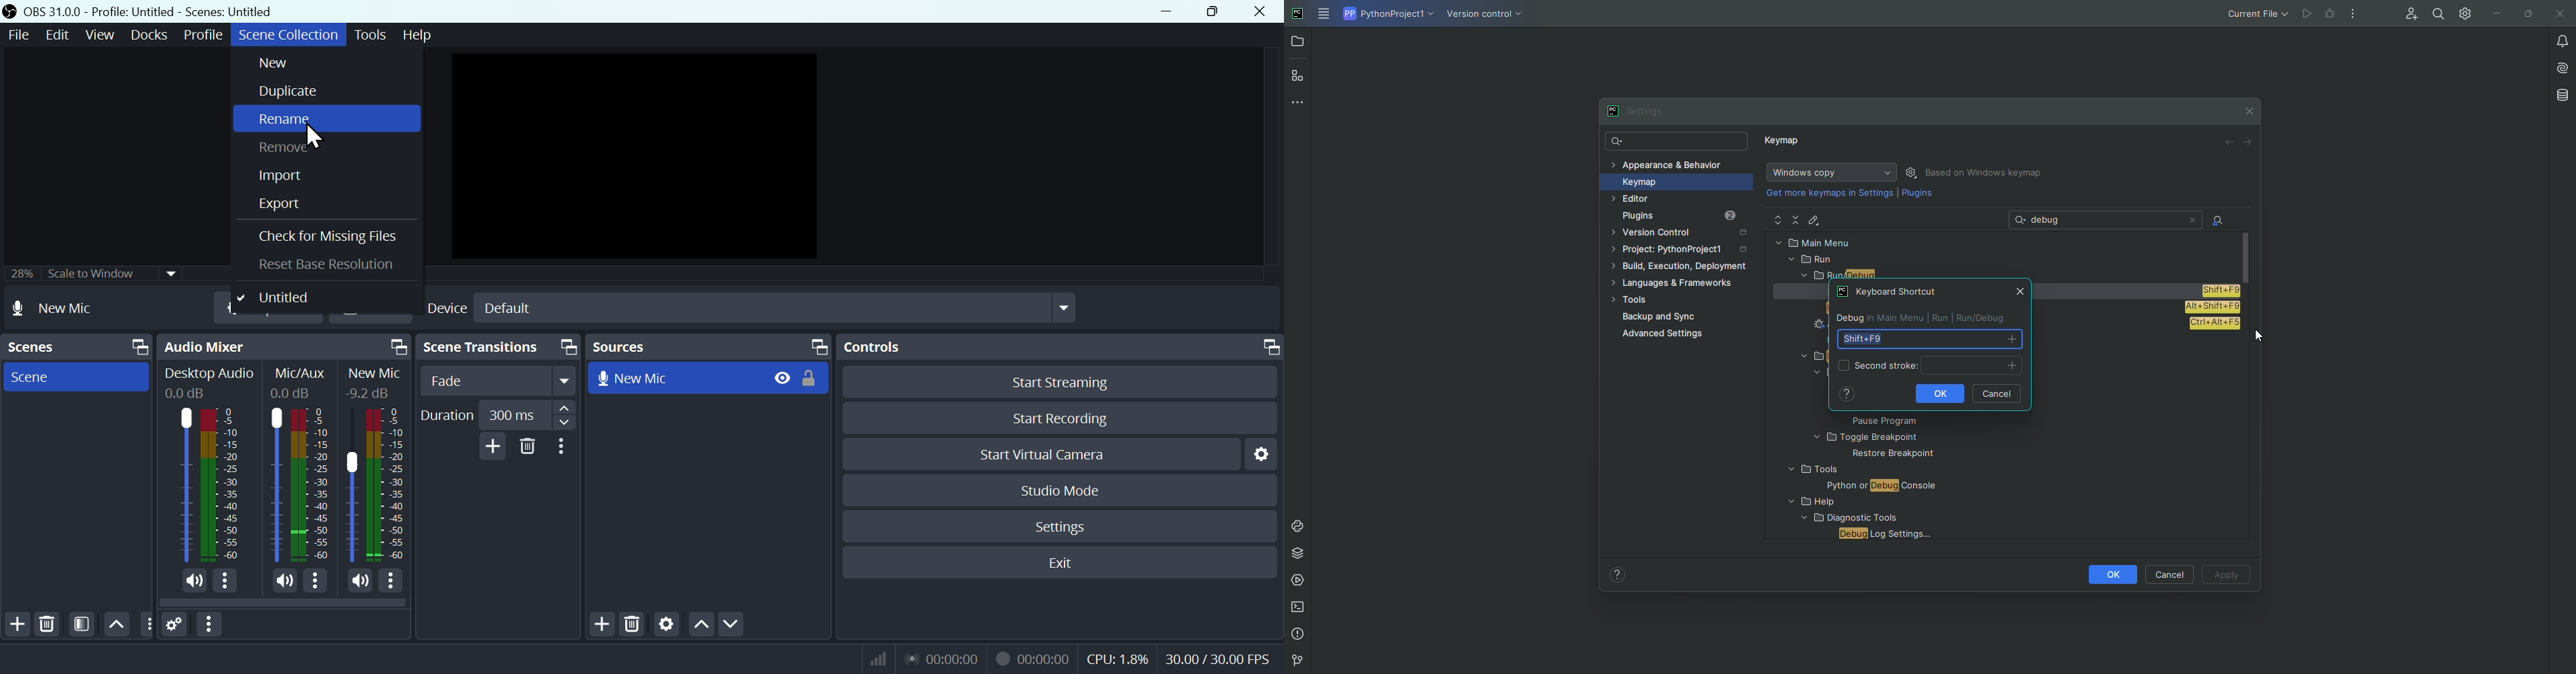  I want to click on  Settings, so click(666, 627).